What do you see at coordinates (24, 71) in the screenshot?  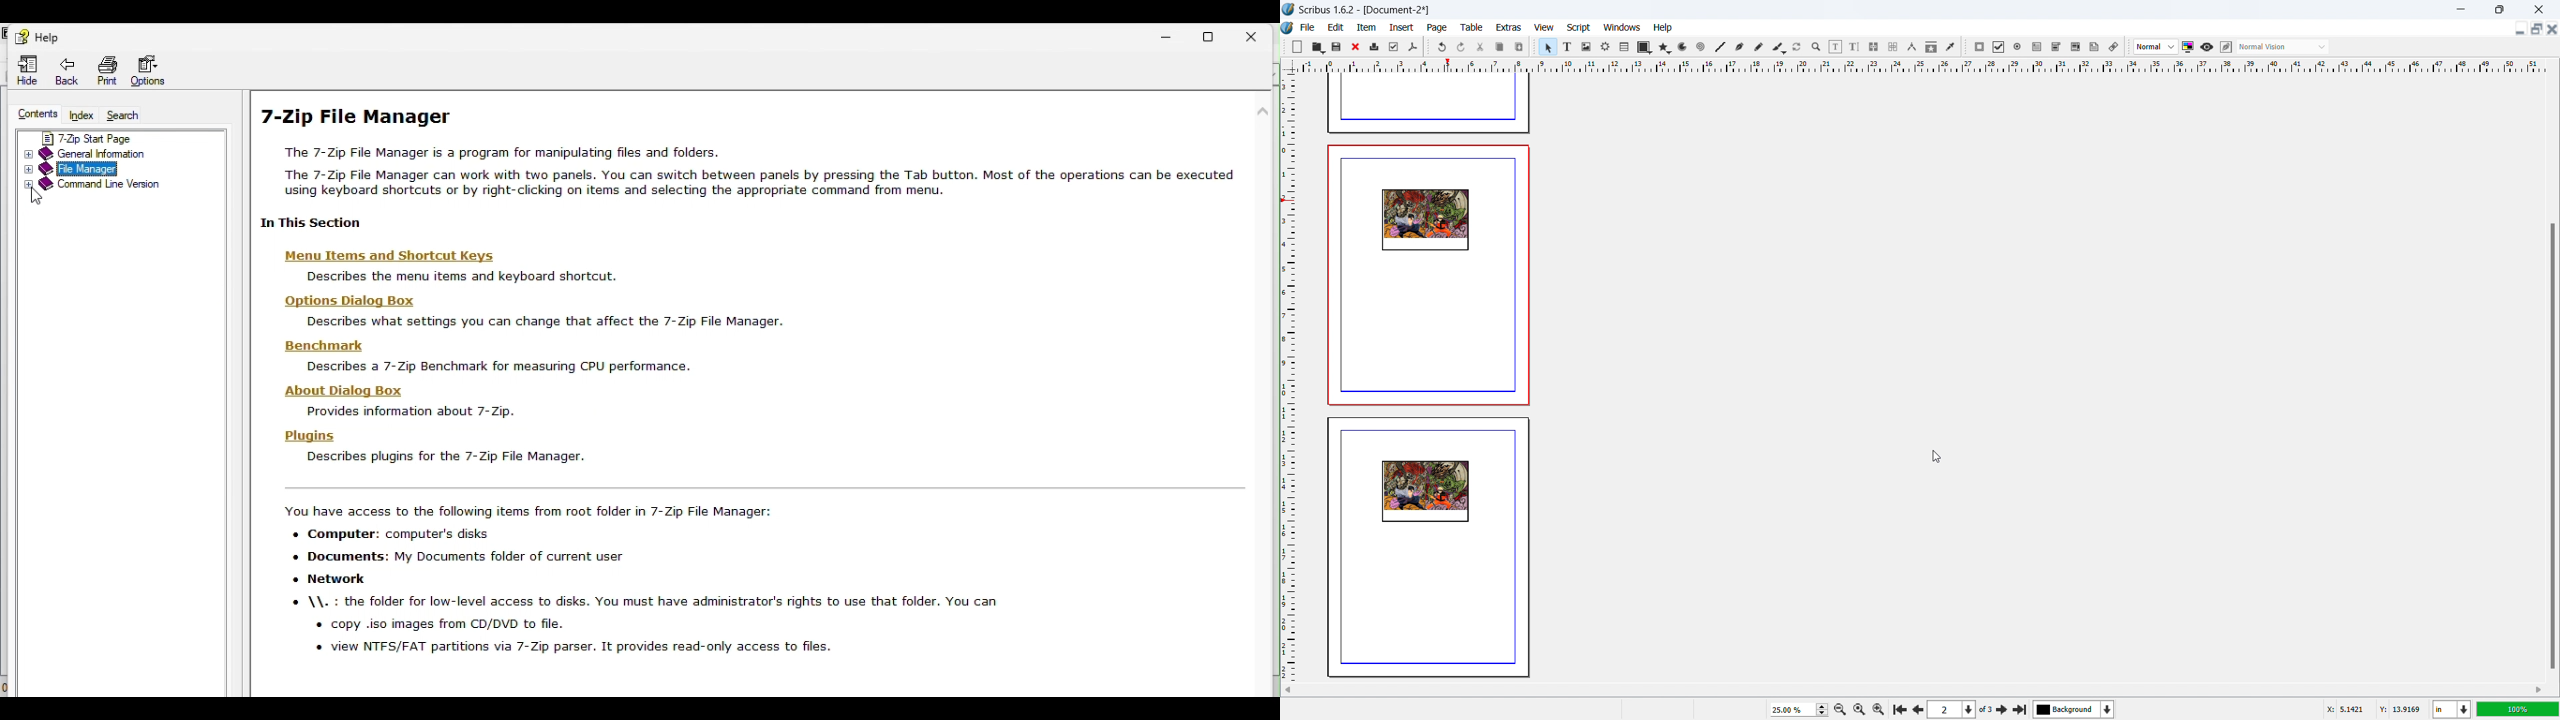 I see `hide ` at bounding box center [24, 71].